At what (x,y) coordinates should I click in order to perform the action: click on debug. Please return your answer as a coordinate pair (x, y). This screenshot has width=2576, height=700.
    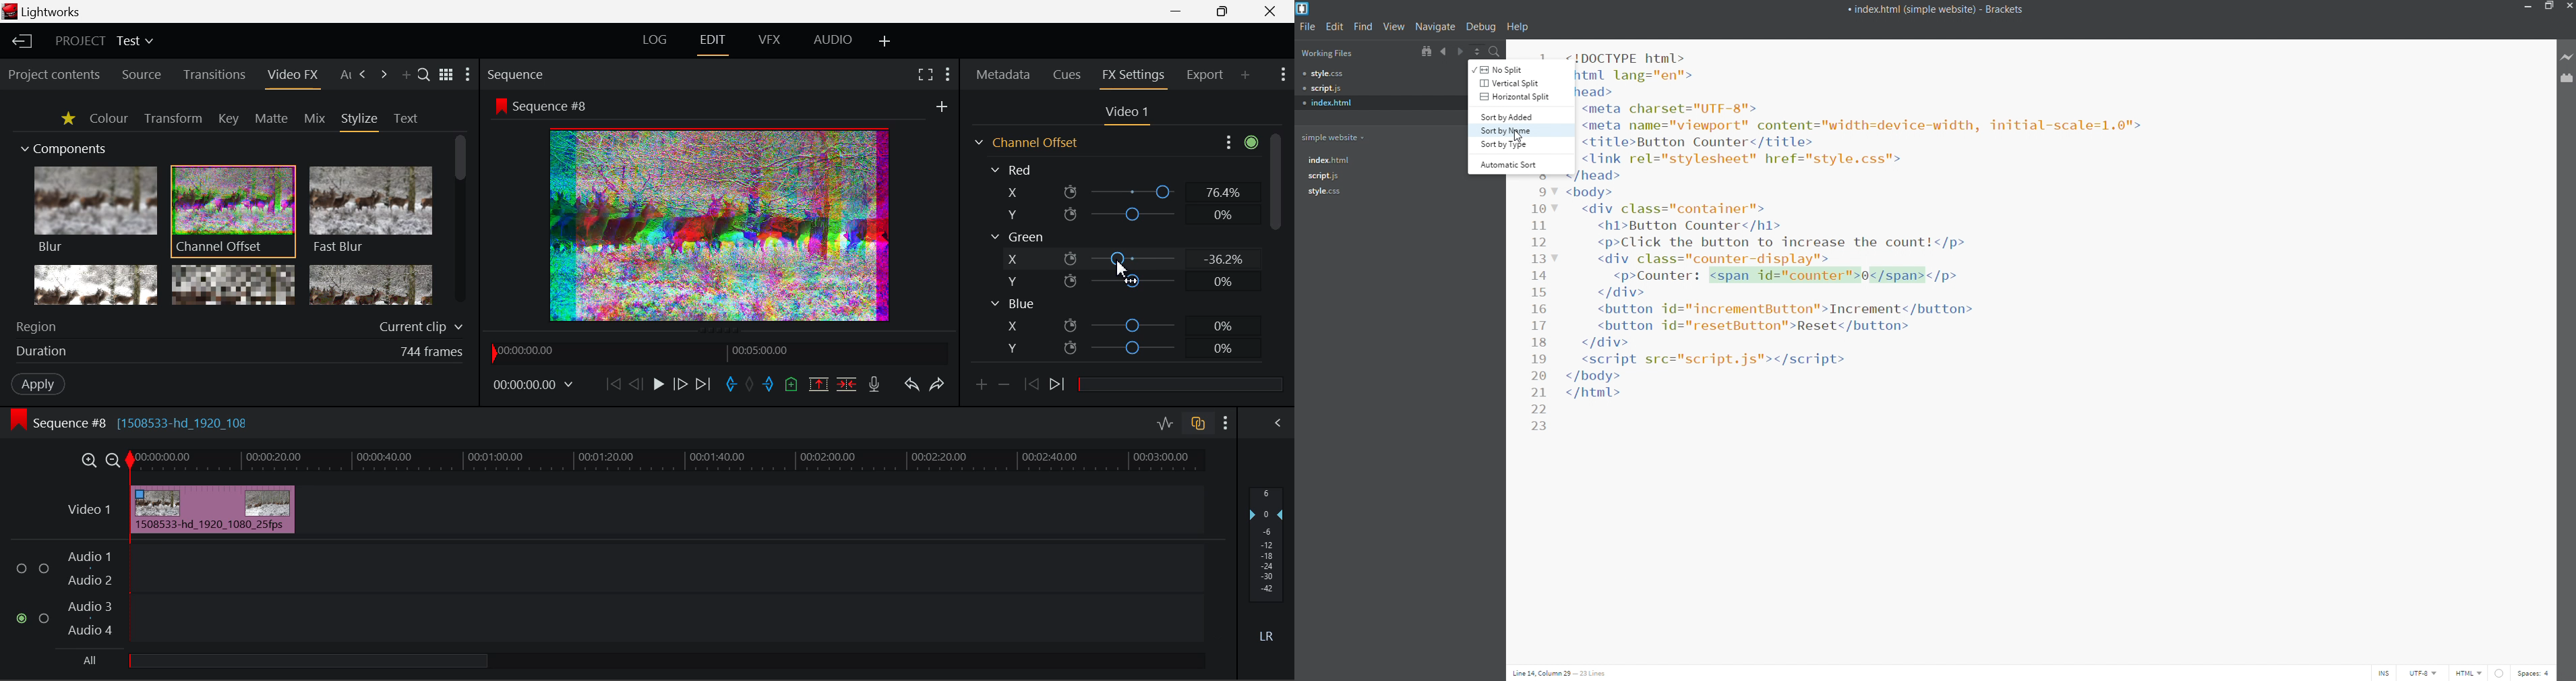
    Looking at the image, I should click on (1483, 27).